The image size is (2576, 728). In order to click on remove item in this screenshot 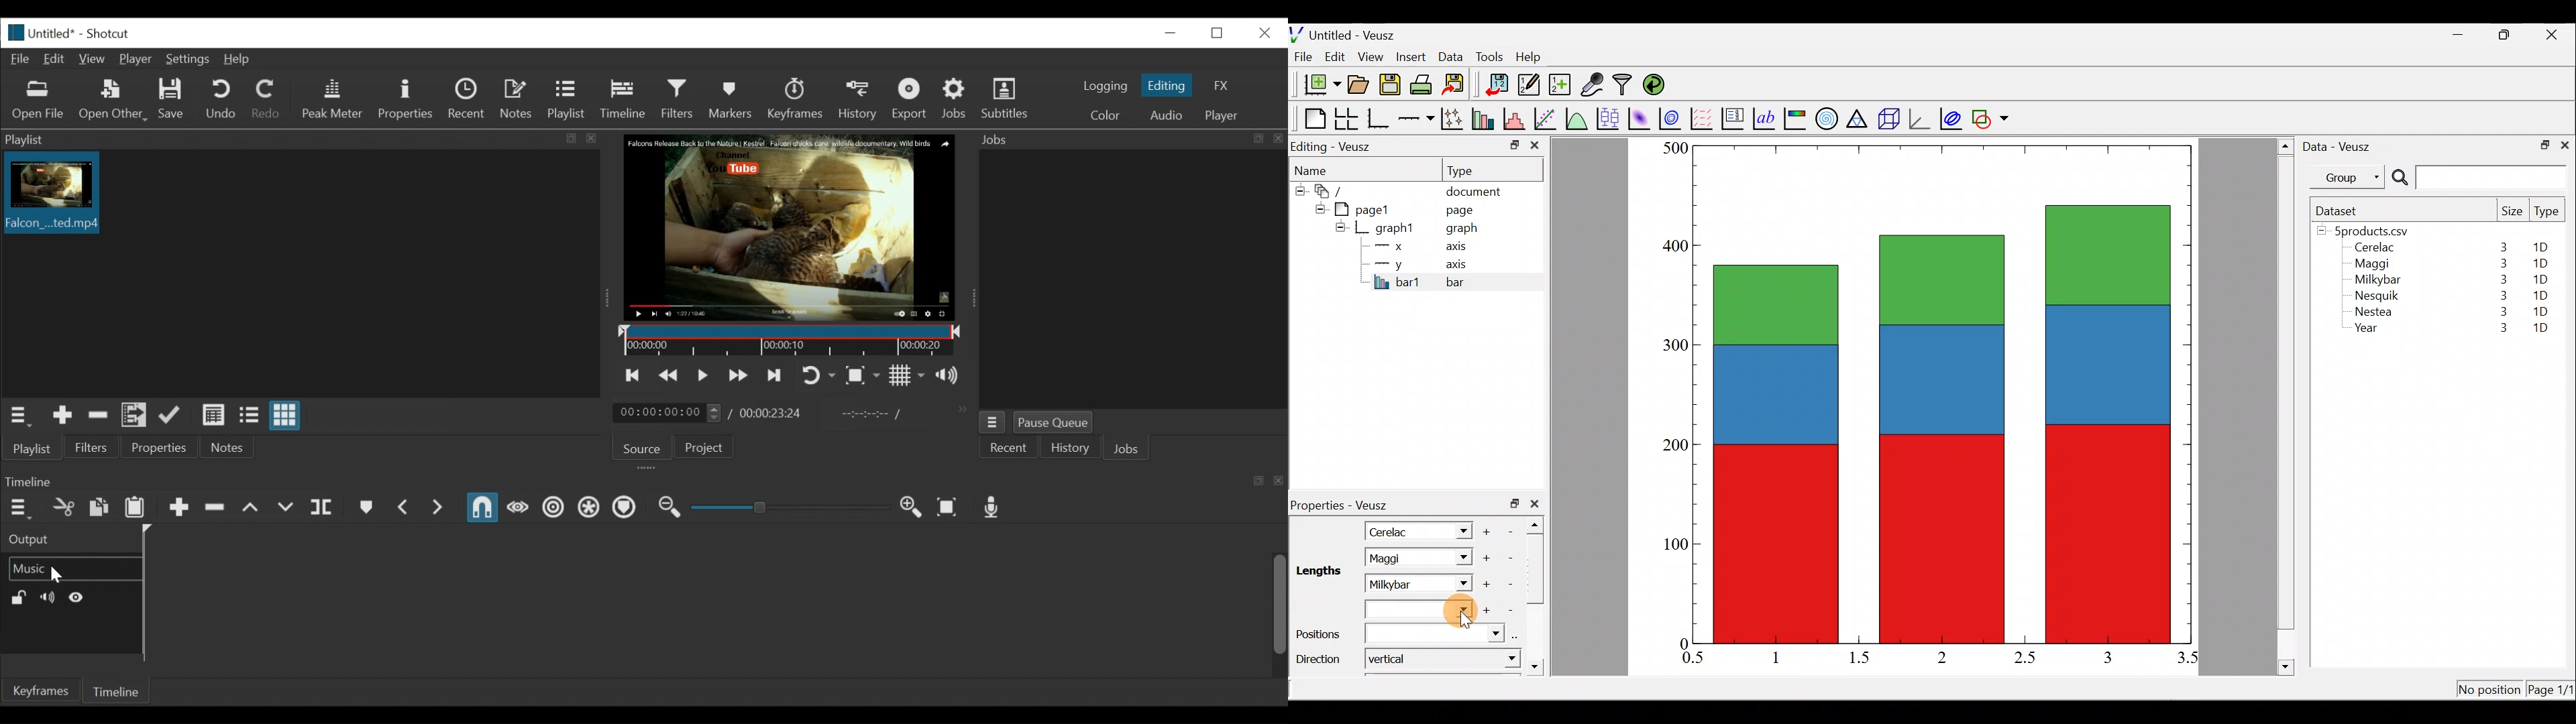, I will do `click(1509, 558)`.